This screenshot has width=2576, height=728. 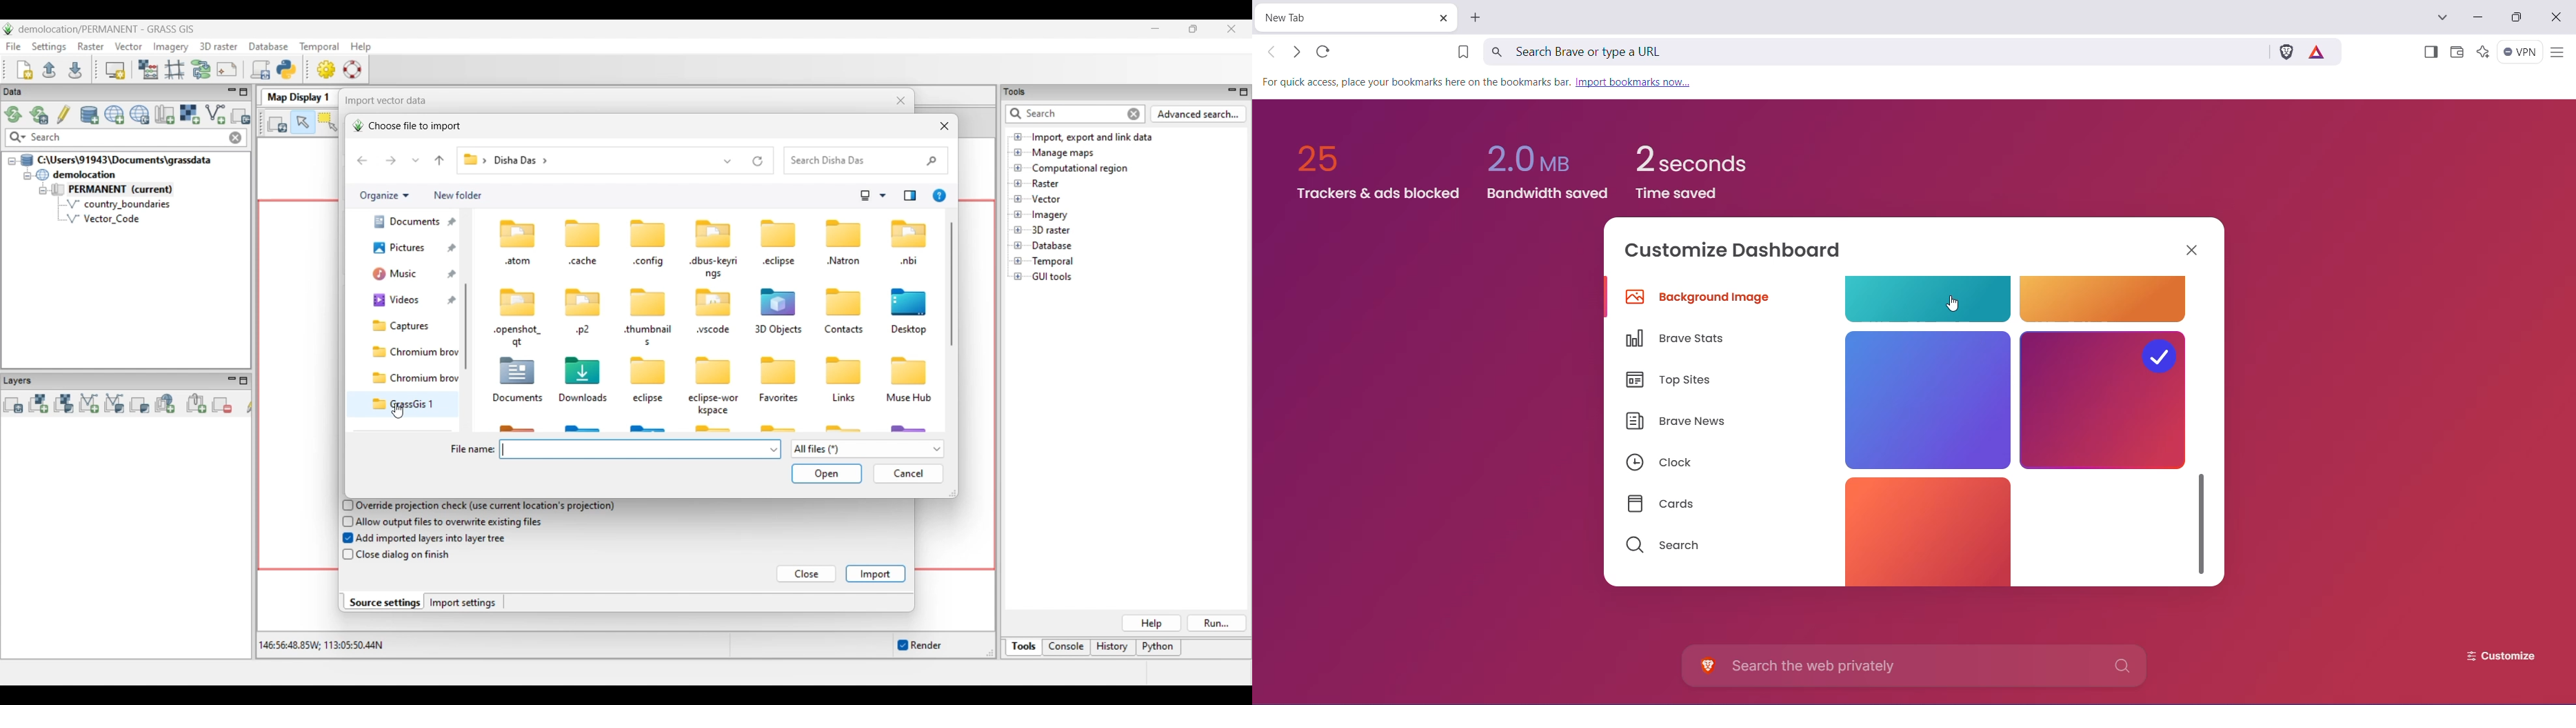 I want to click on New Tab, so click(x=1345, y=18).